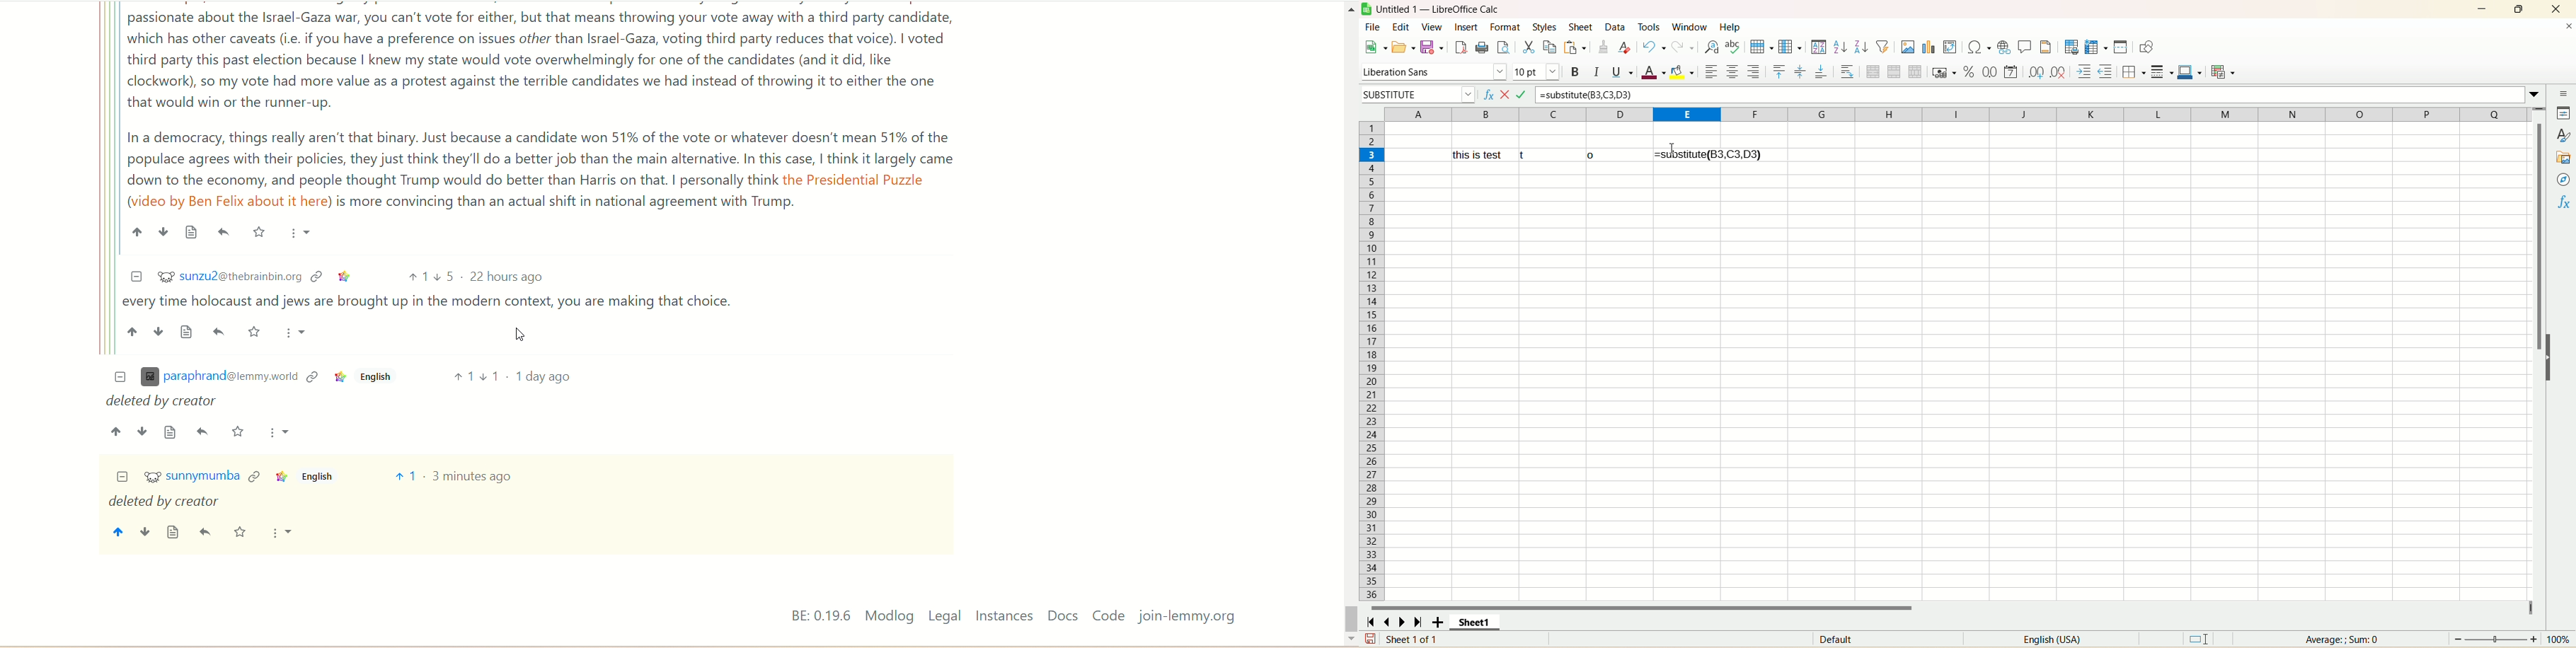 This screenshot has width=2576, height=672. What do you see at coordinates (444, 277) in the screenshot?
I see `Downvote 5` at bounding box center [444, 277].